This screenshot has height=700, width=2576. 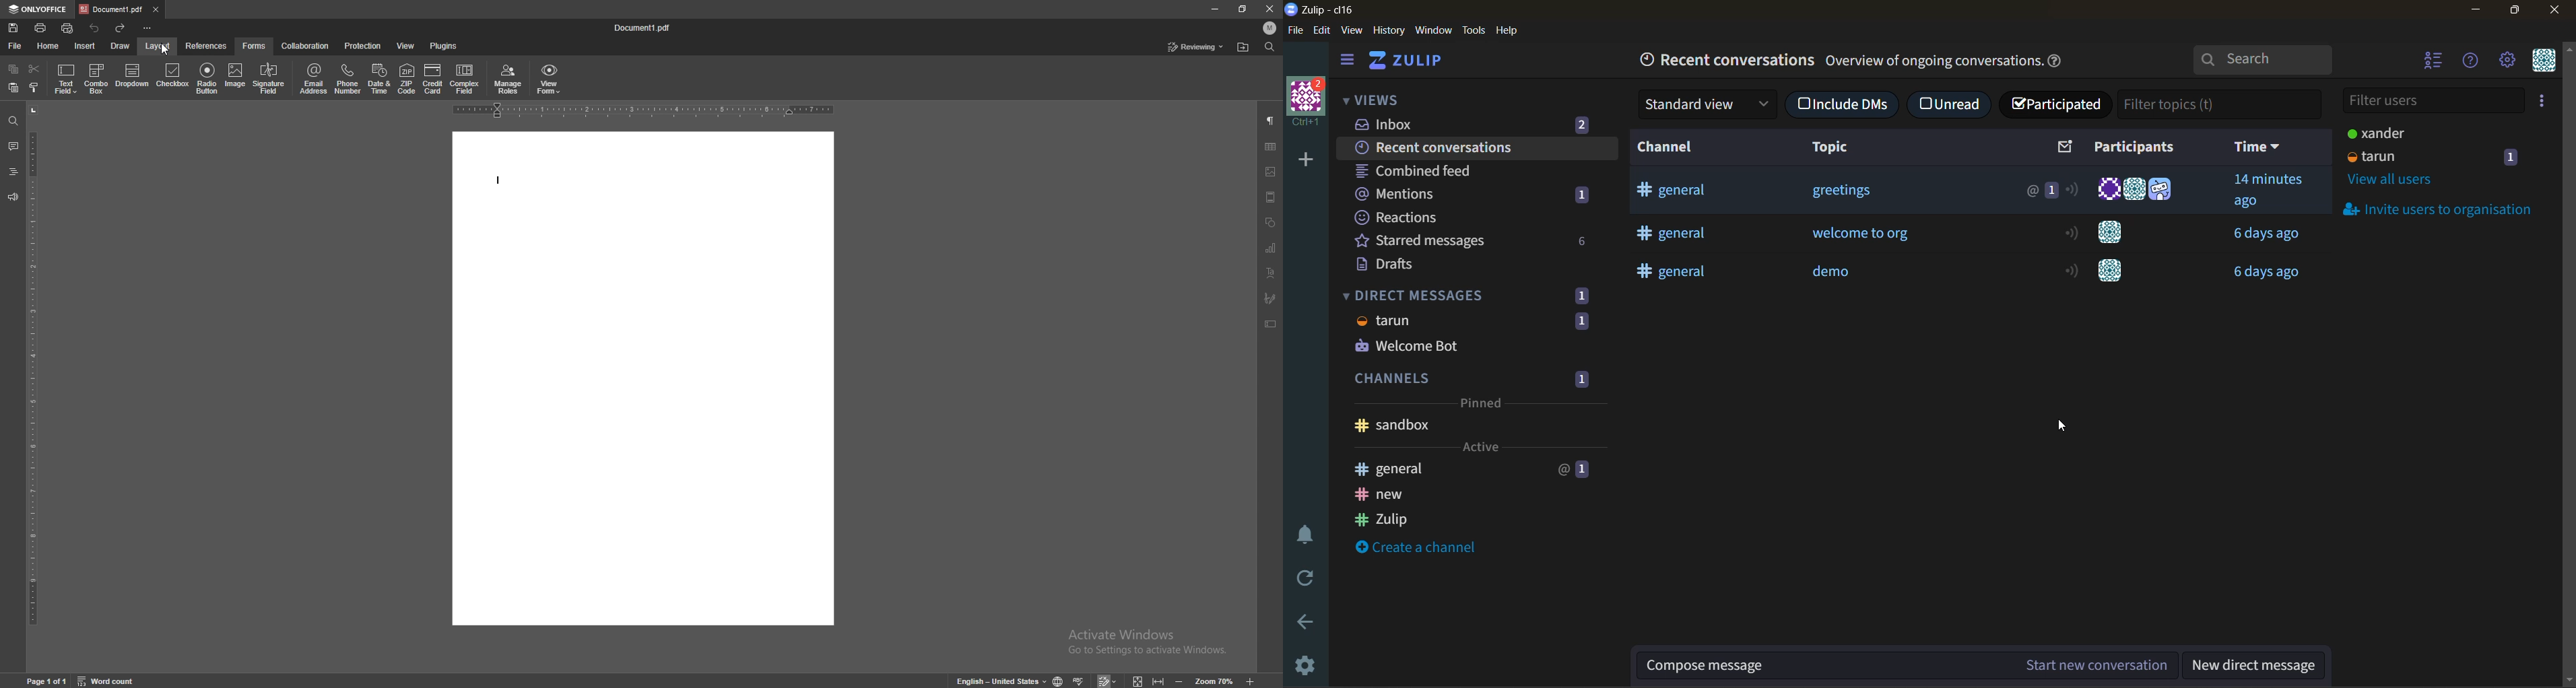 What do you see at coordinates (1844, 102) in the screenshot?
I see `include DMs` at bounding box center [1844, 102].